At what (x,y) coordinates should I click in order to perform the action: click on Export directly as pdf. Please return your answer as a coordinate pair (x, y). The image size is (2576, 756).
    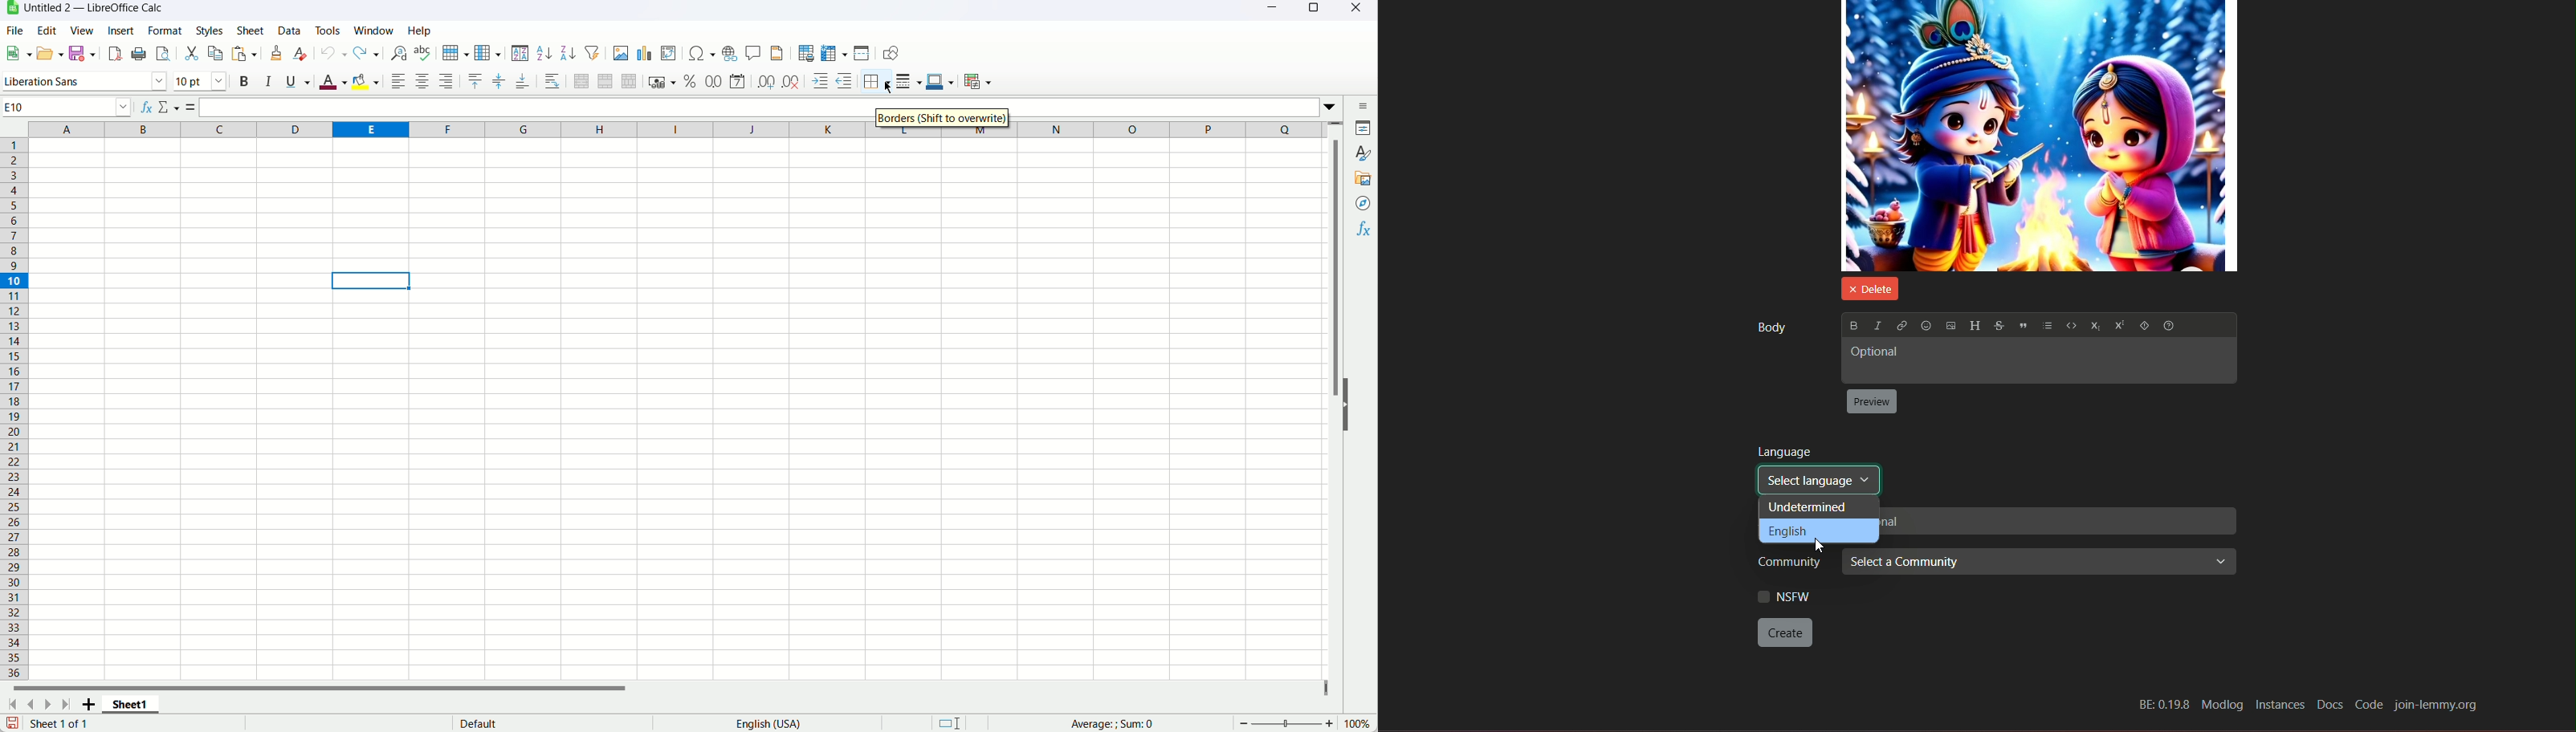
    Looking at the image, I should click on (117, 55).